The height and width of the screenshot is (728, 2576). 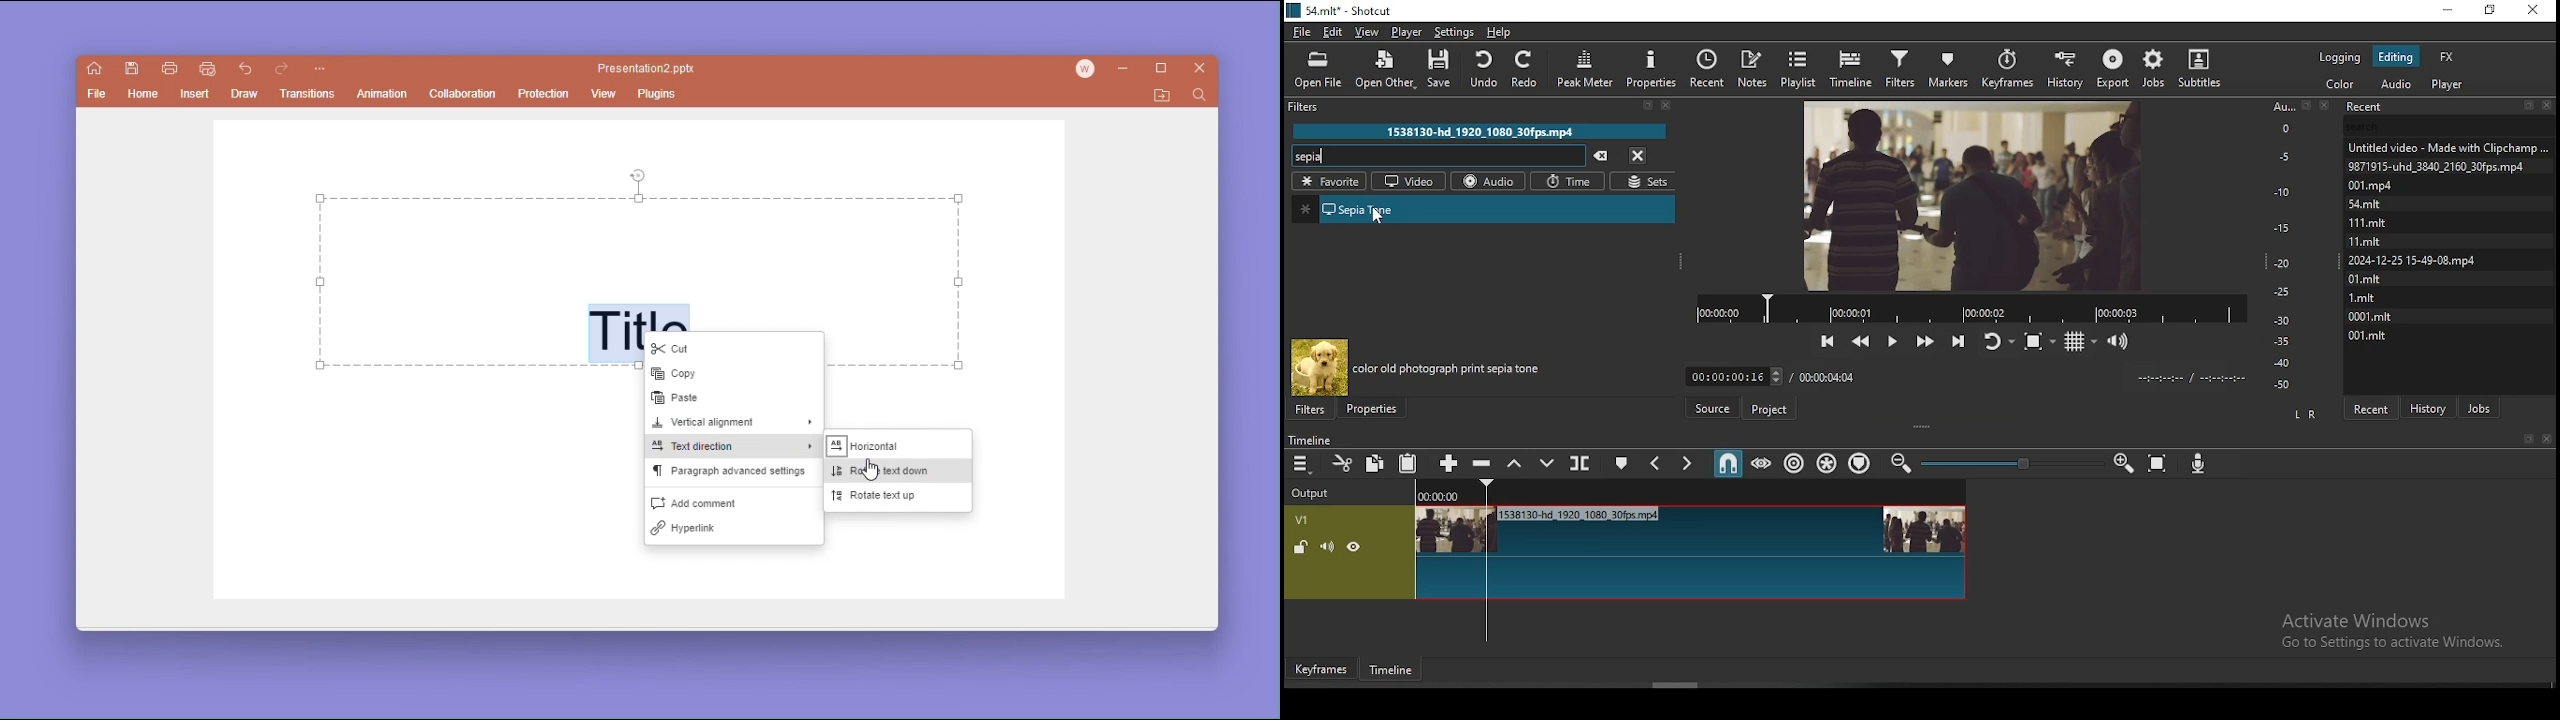 What do you see at coordinates (1499, 31) in the screenshot?
I see `help` at bounding box center [1499, 31].